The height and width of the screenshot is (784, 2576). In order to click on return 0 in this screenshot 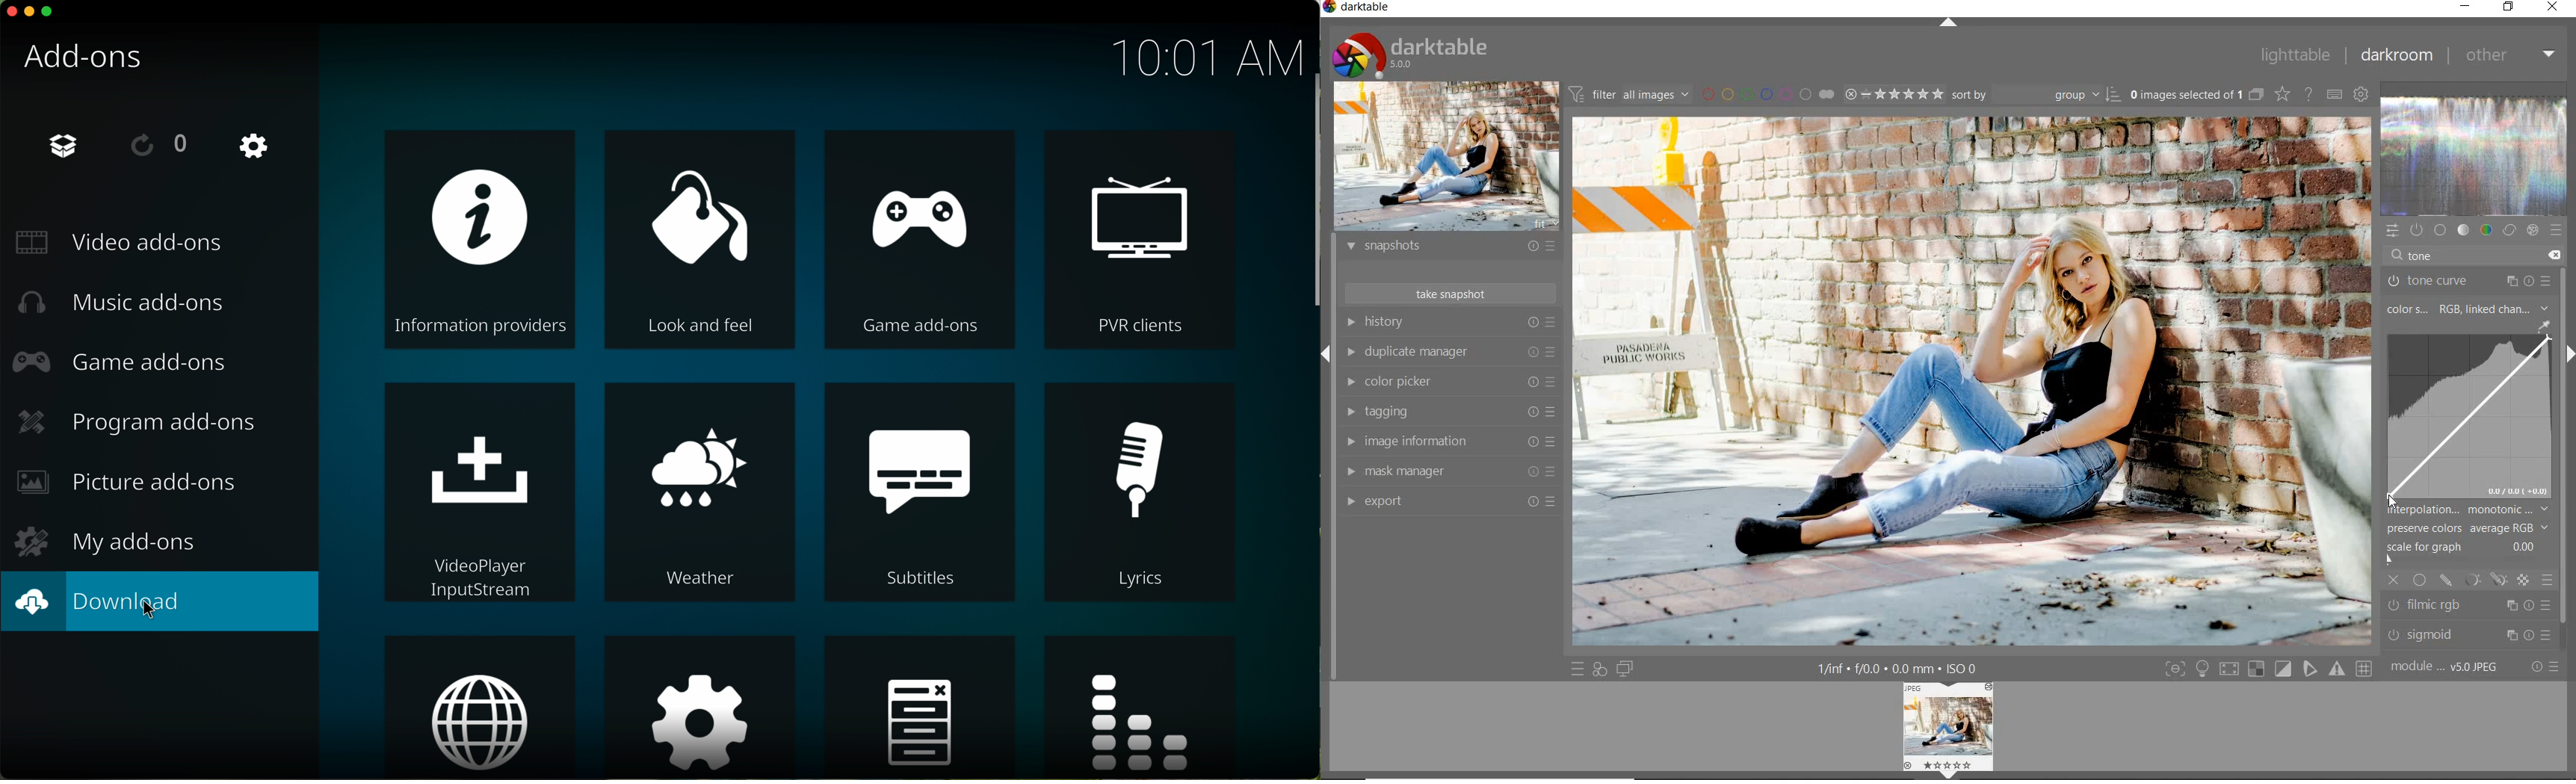, I will do `click(162, 144)`.